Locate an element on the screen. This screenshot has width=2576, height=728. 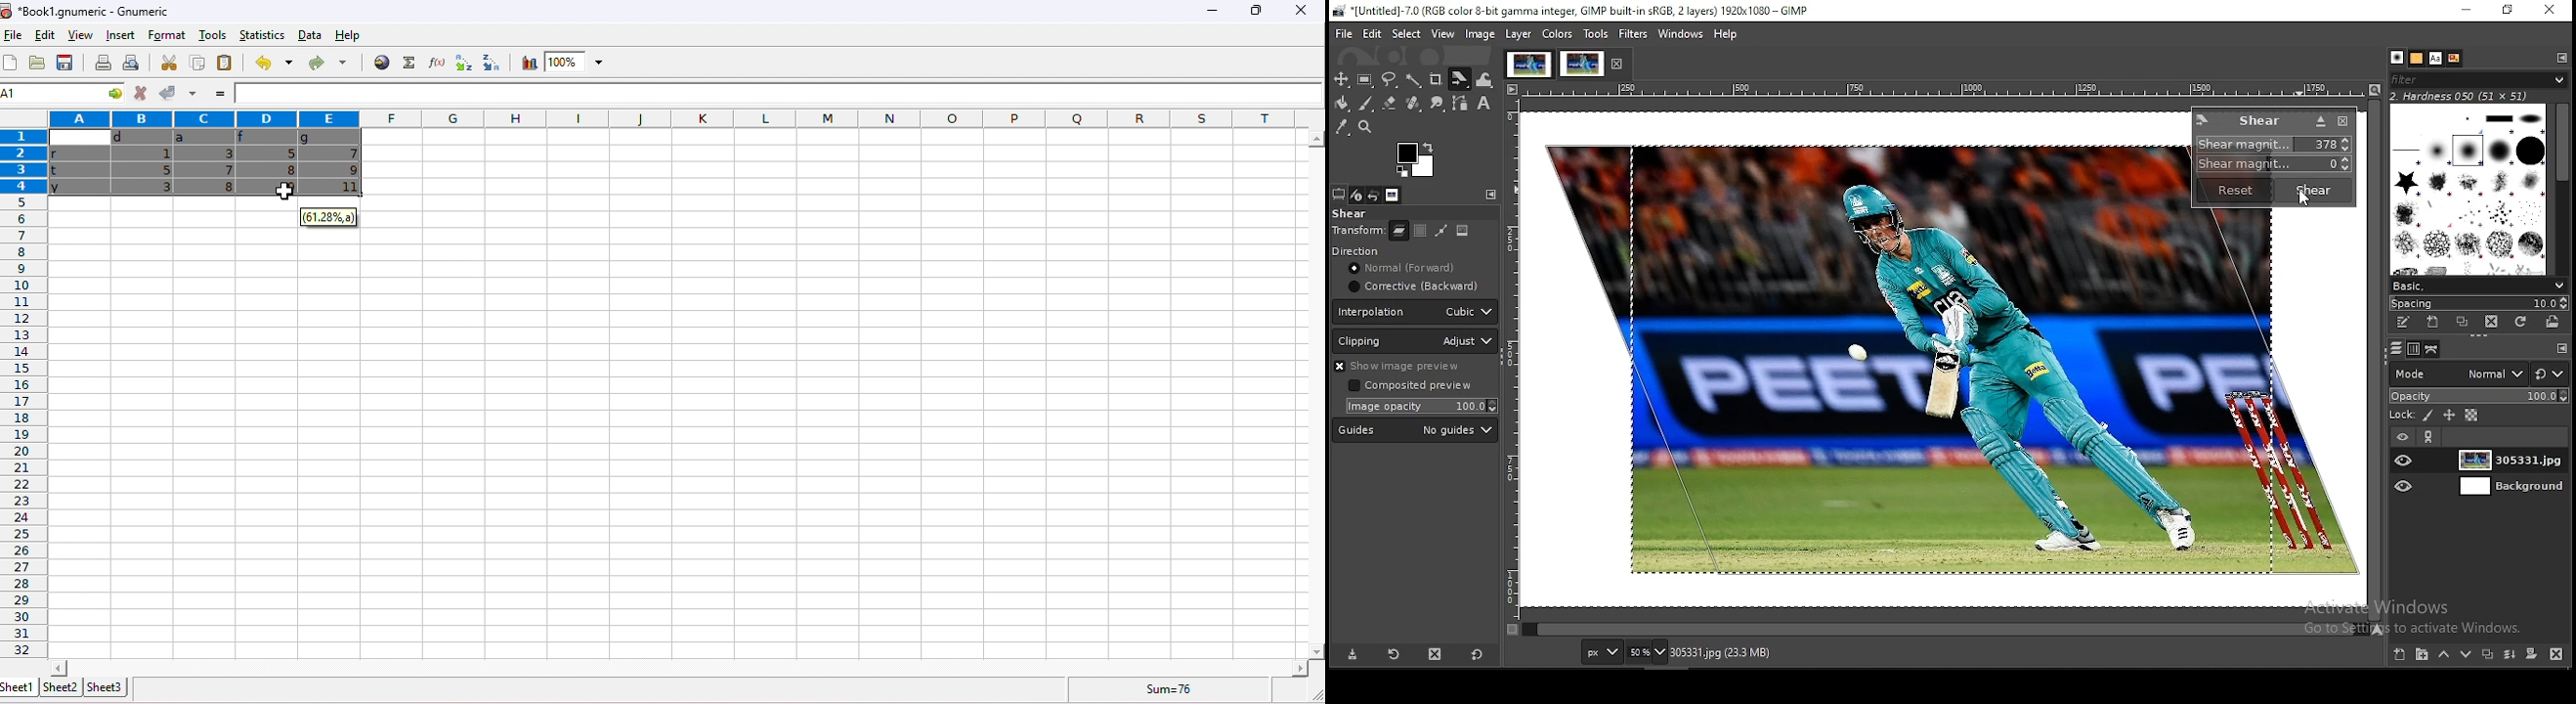
project tab 1 is located at coordinates (1528, 65).